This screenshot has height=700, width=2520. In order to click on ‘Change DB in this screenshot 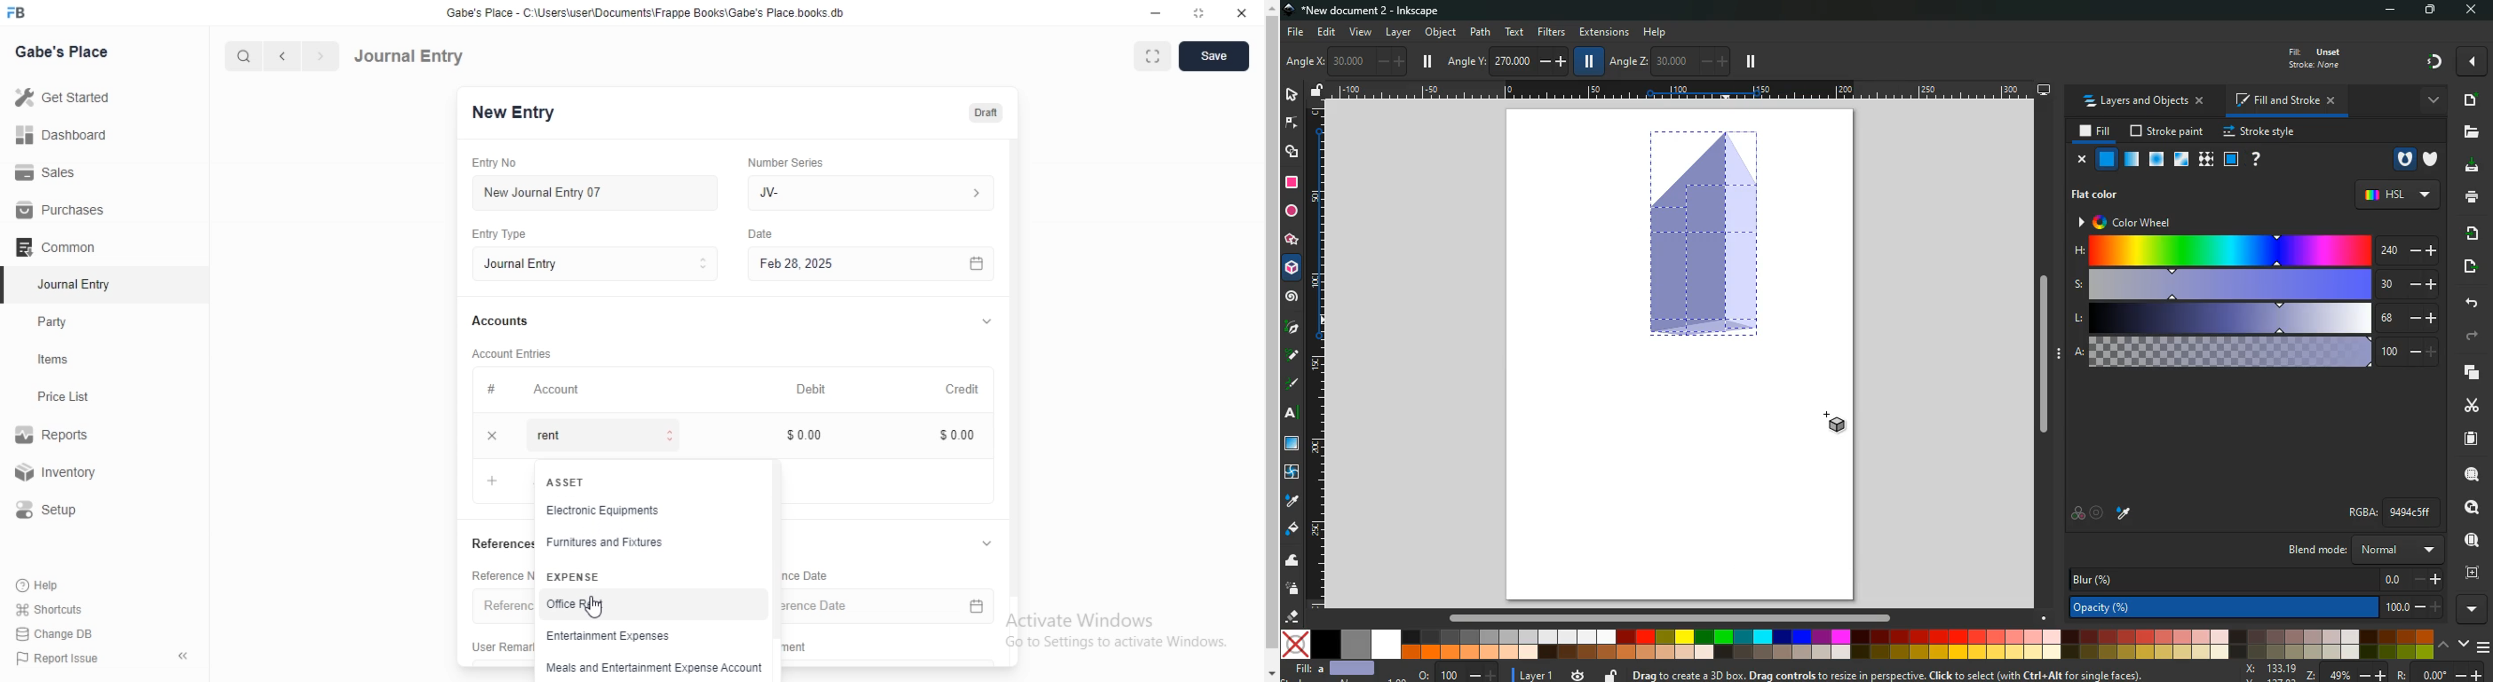, I will do `click(55, 634)`.